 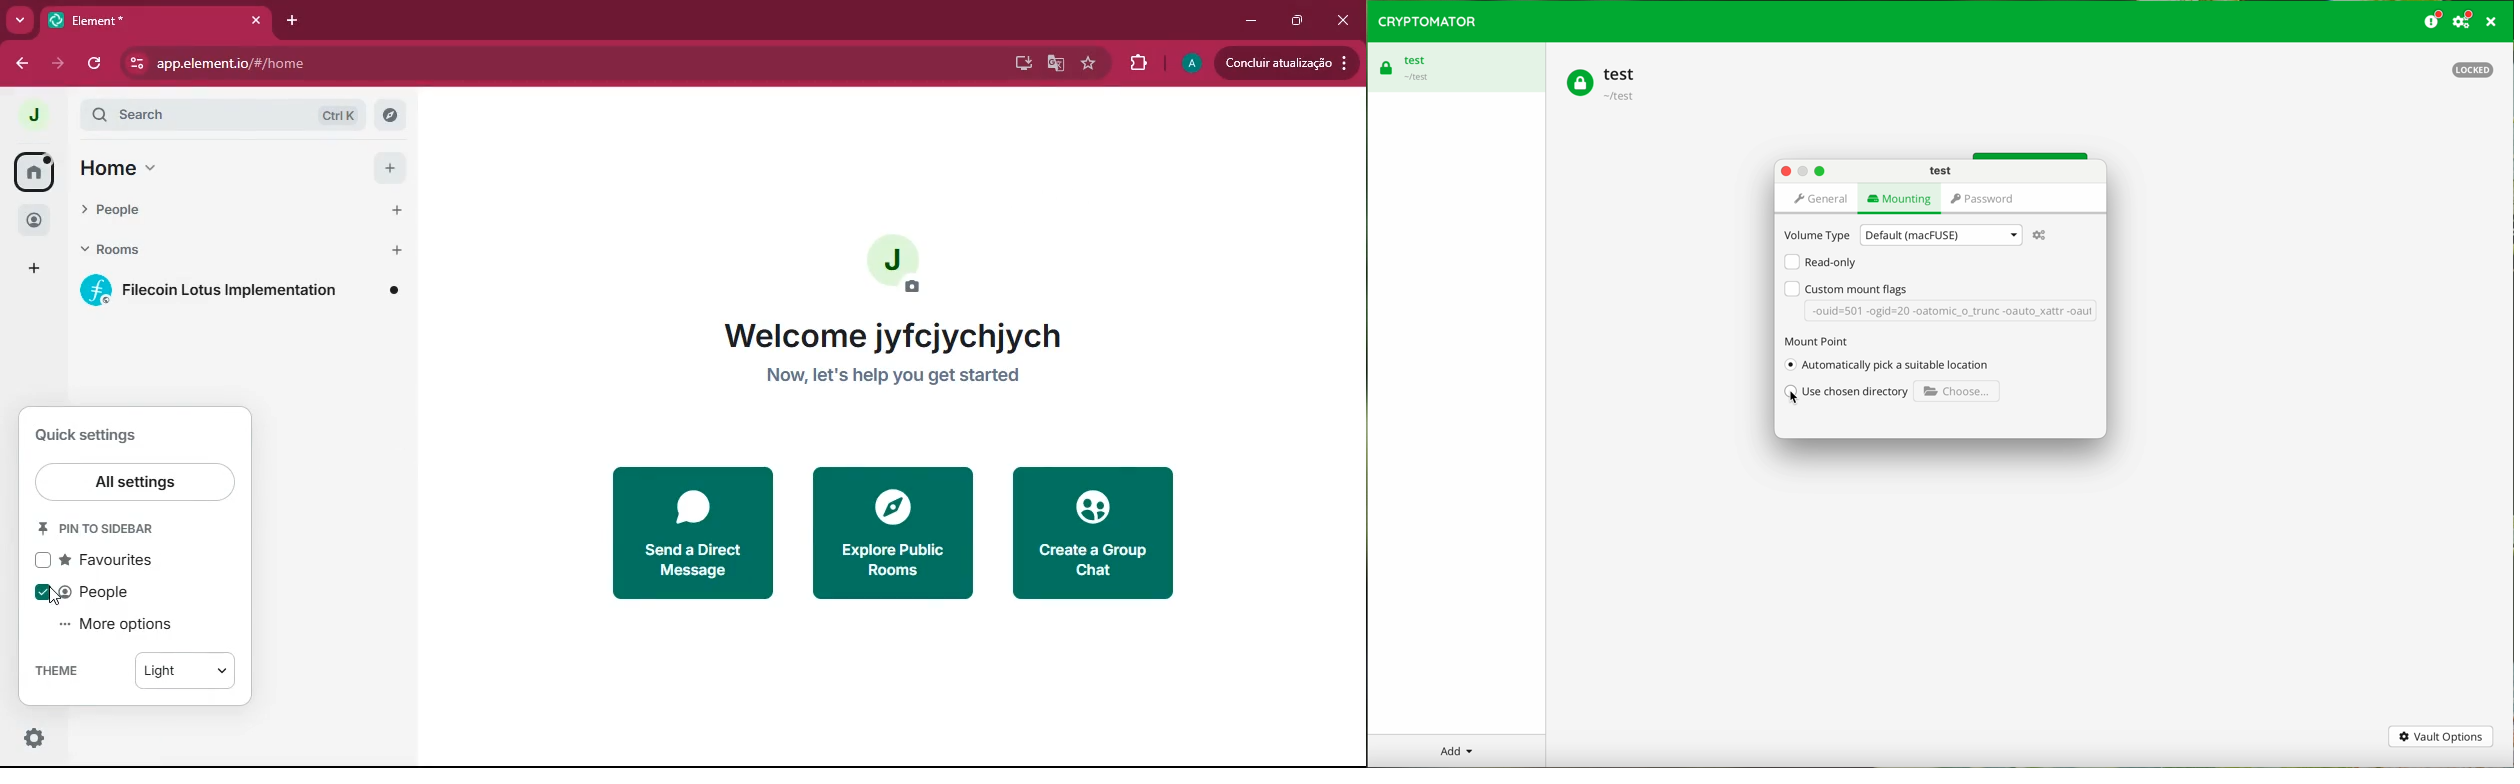 What do you see at coordinates (241, 289) in the screenshot?
I see `room` at bounding box center [241, 289].